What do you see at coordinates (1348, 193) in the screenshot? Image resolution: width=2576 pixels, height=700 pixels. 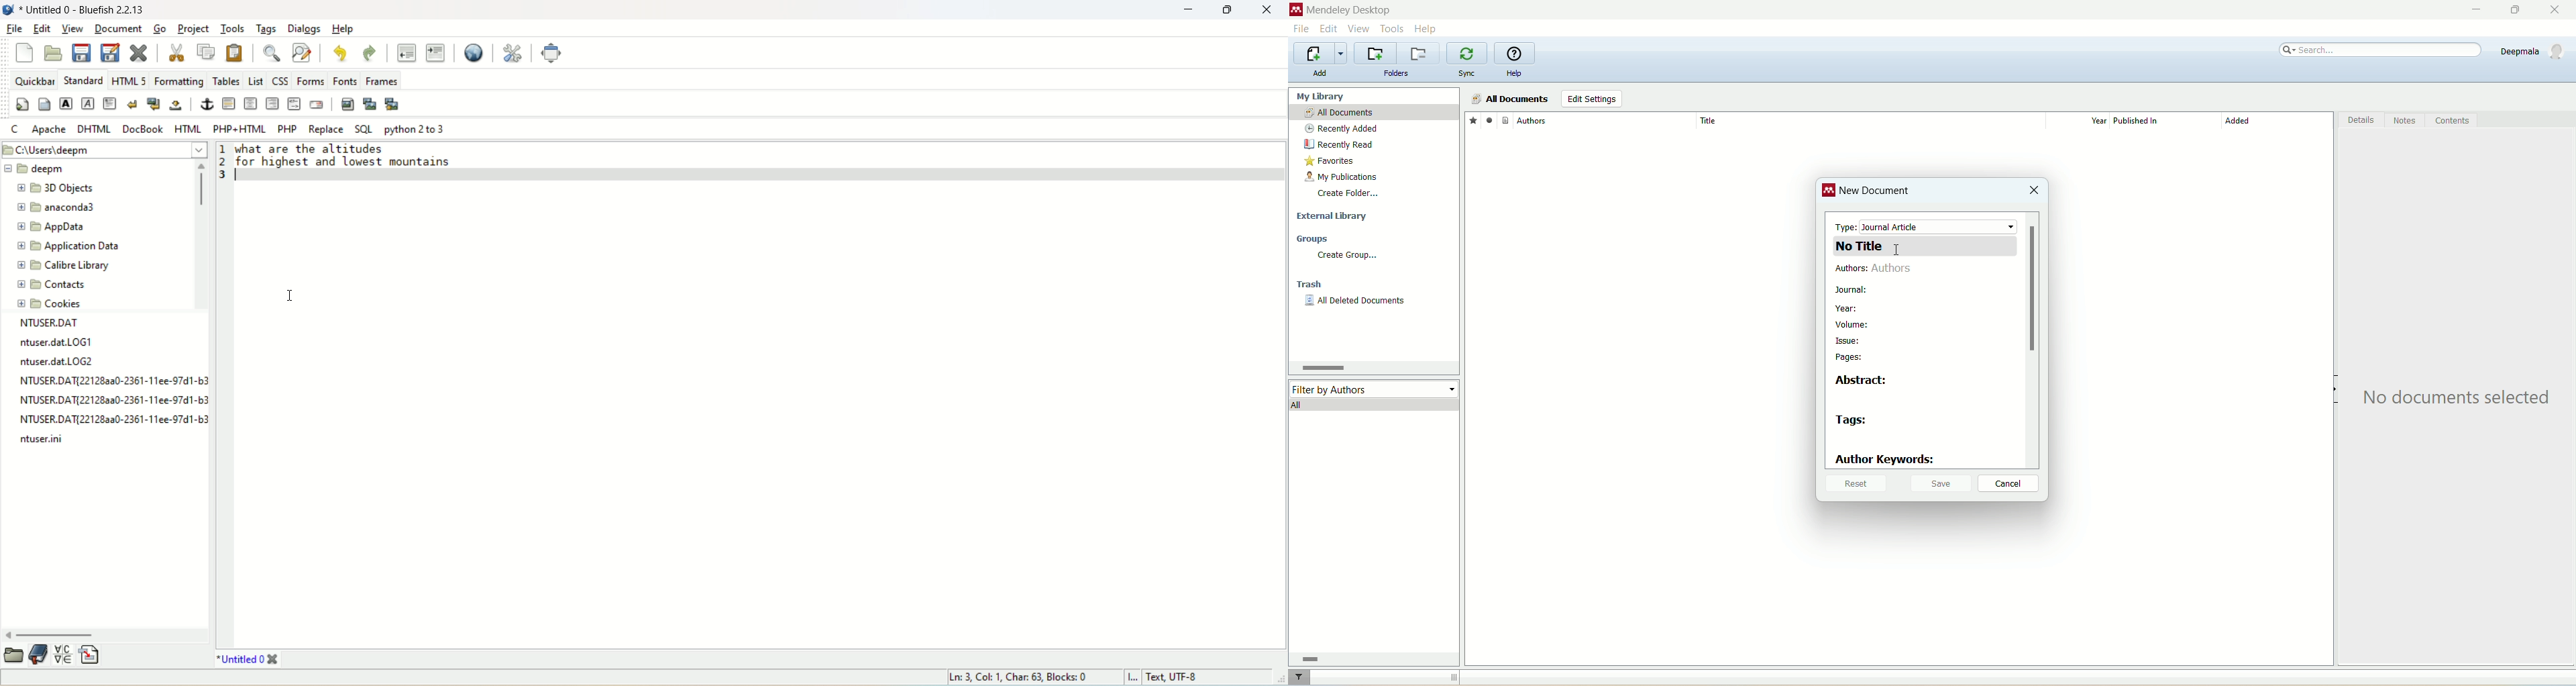 I see `create folder` at bounding box center [1348, 193].